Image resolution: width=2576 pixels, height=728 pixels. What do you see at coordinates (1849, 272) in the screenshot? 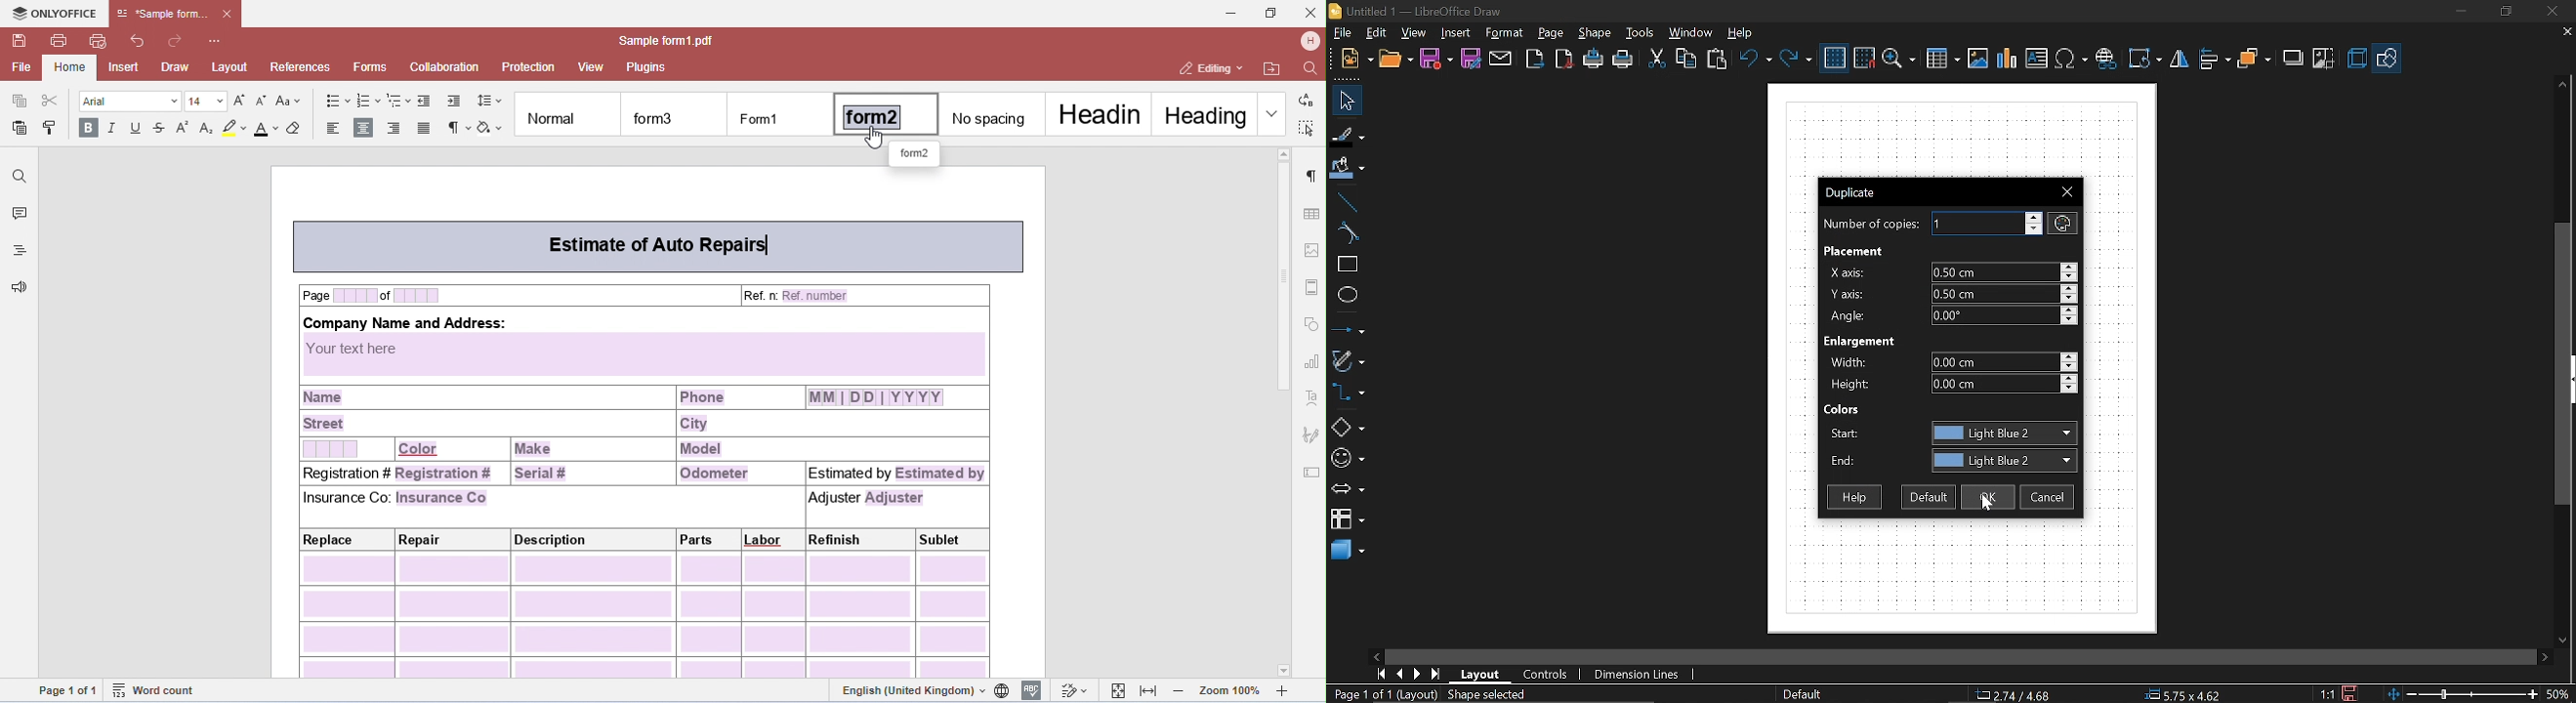
I see `X axis` at bounding box center [1849, 272].